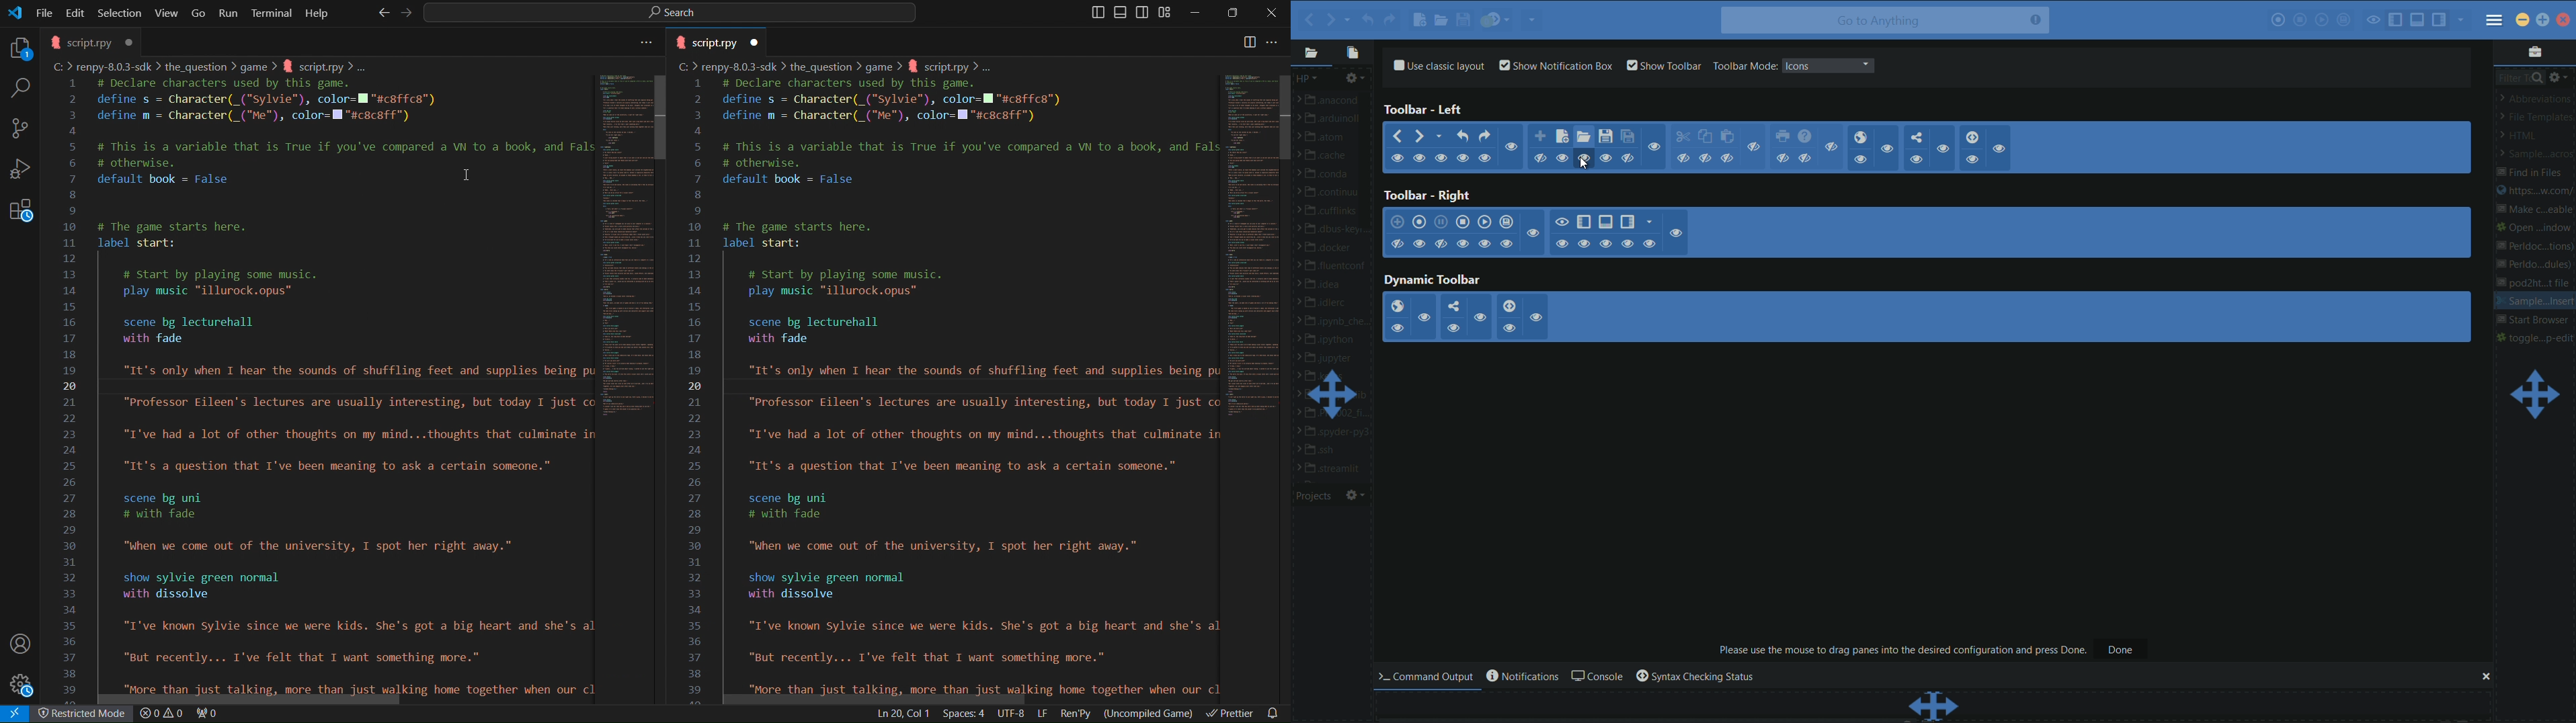 Image resolution: width=2576 pixels, height=728 pixels. What do you see at coordinates (1389, 19) in the screenshot?
I see `redo` at bounding box center [1389, 19].